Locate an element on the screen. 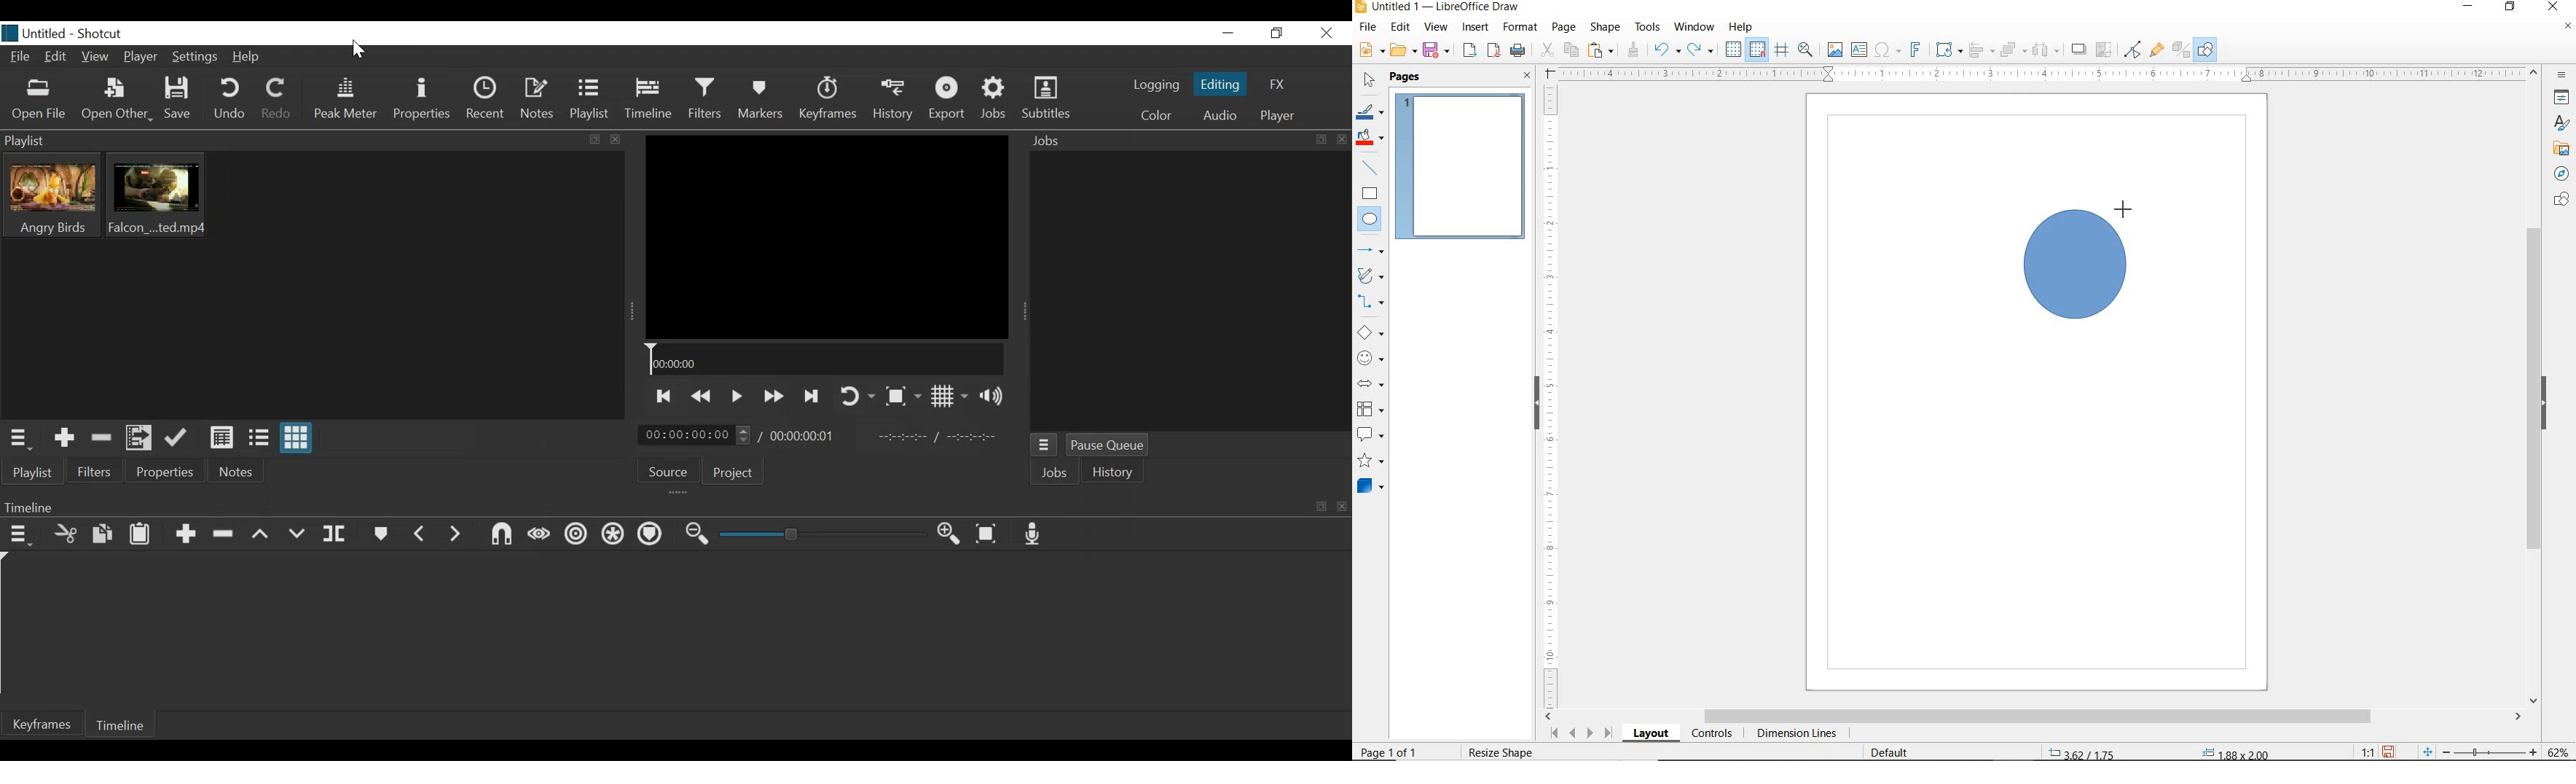 This screenshot has width=2576, height=784. LINE COLOR is located at coordinates (1370, 112).